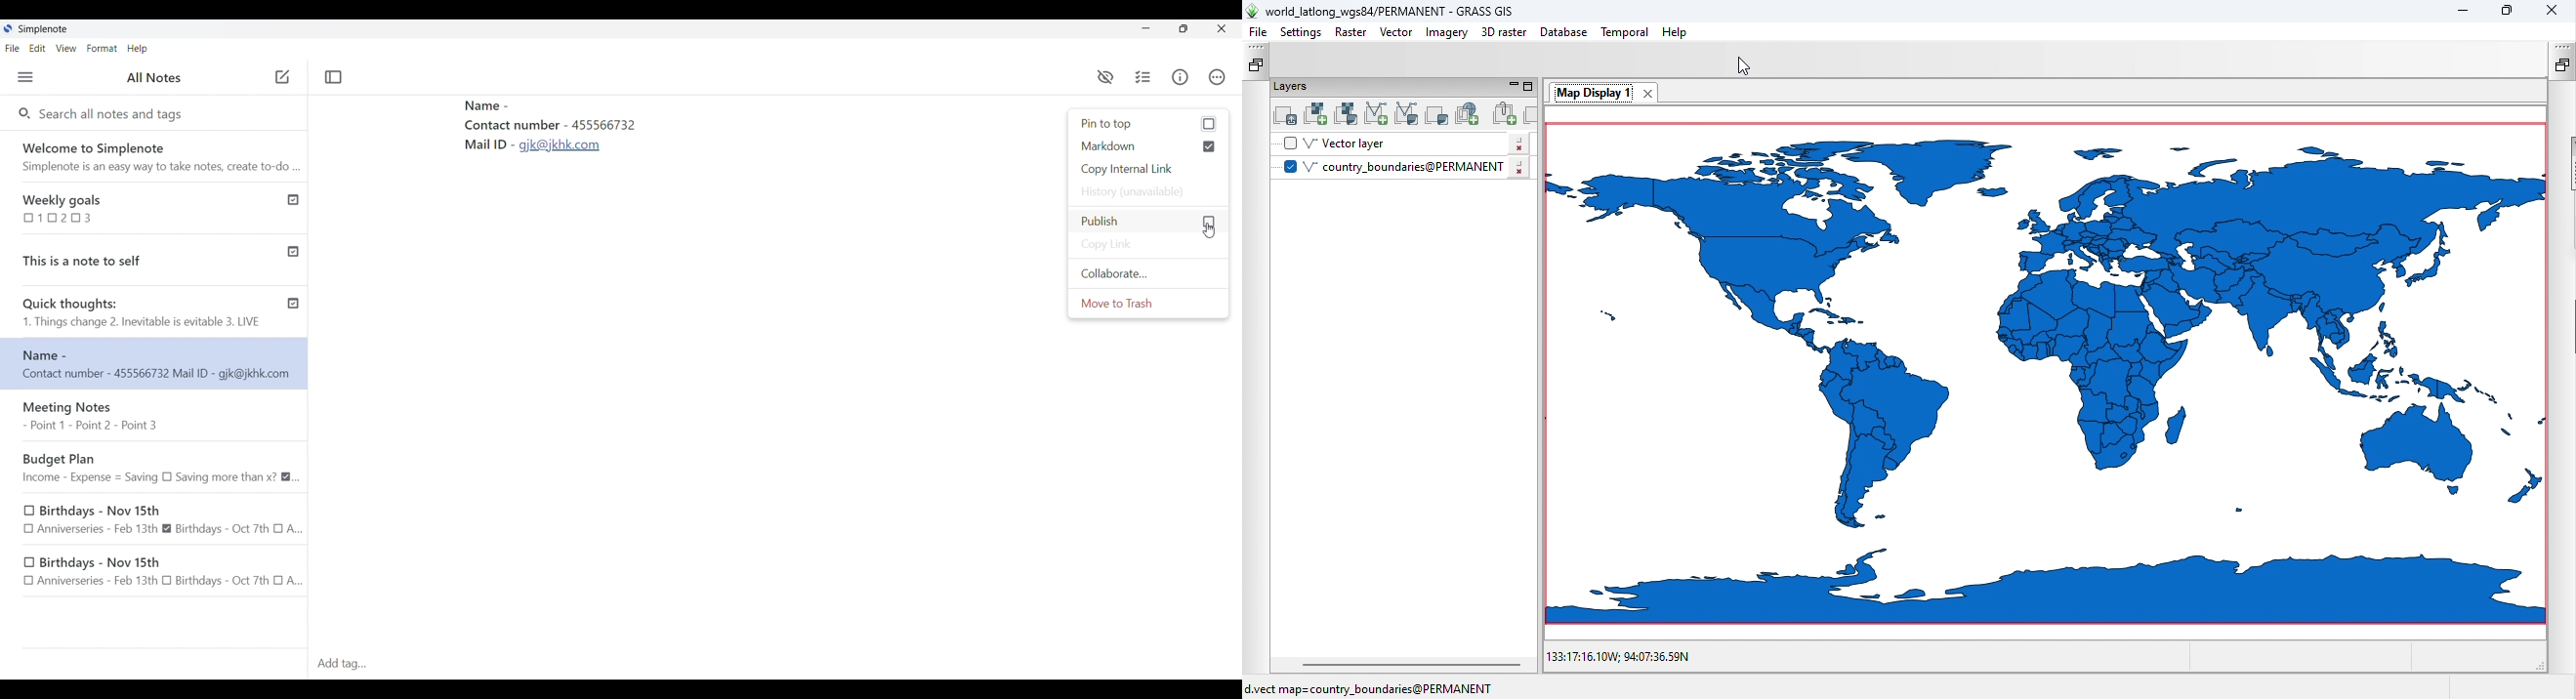 This screenshot has height=700, width=2576. What do you see at coordinates (154, 77) in the screenshot?
I see `Title of left panel` at bounding box center [154, 77].